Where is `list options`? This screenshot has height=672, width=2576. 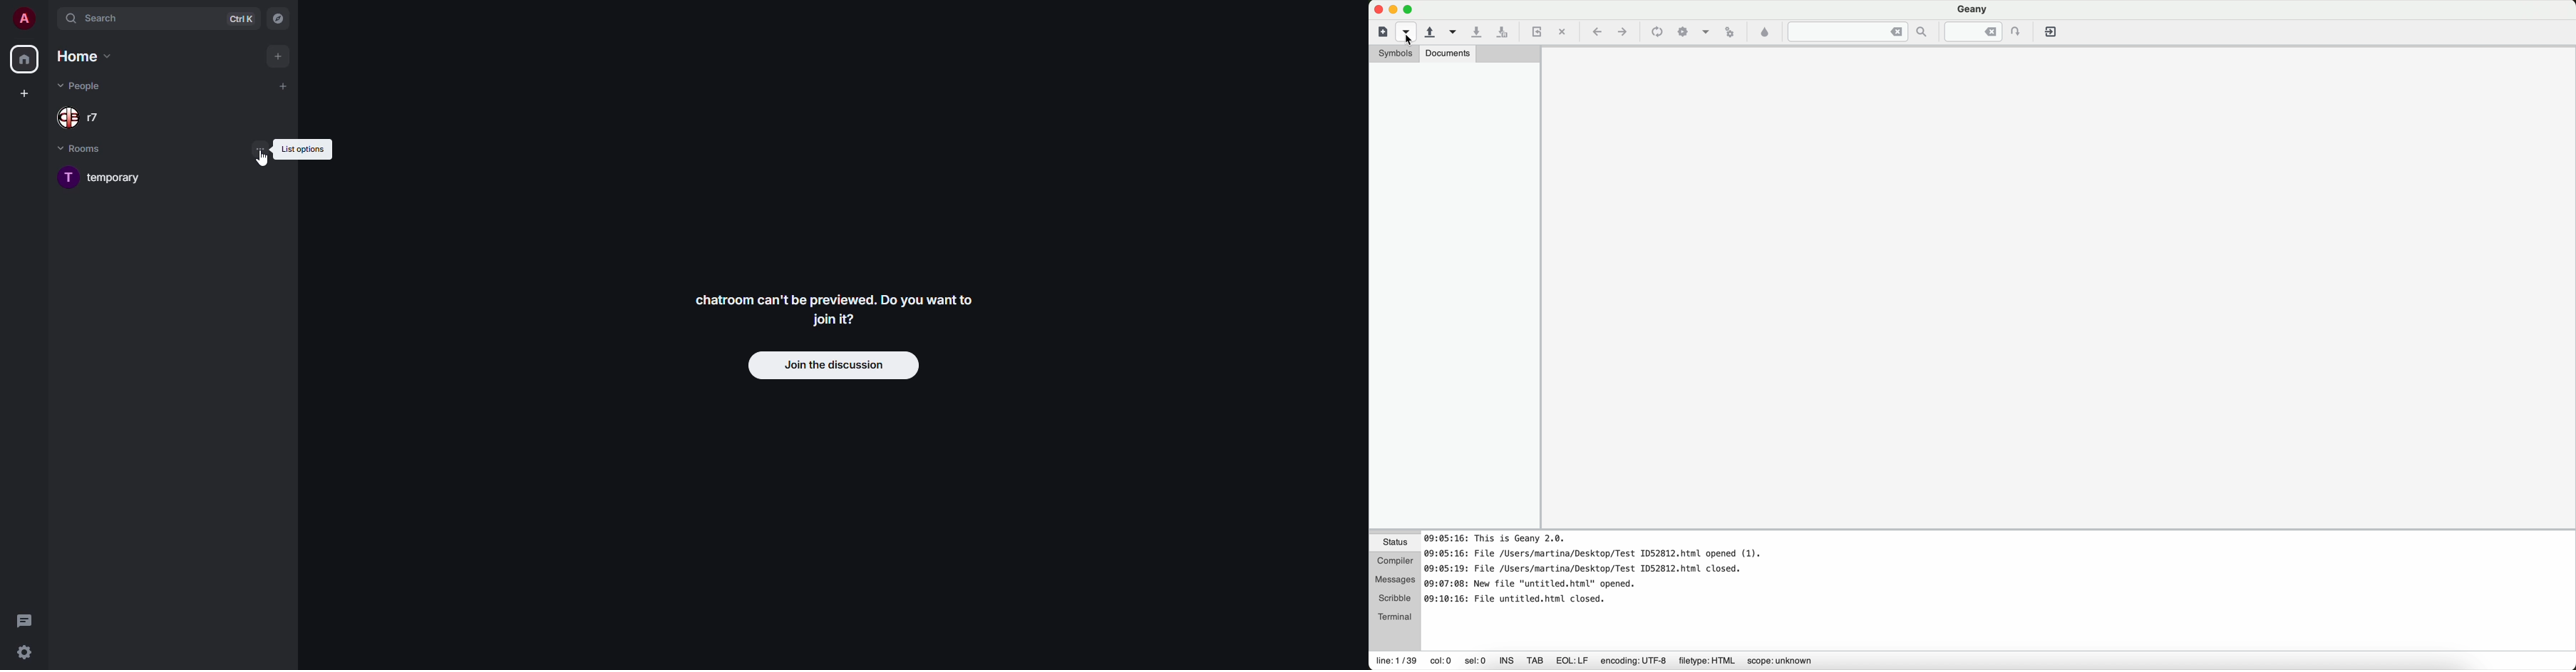 list options is located at coordinates (304, 150).